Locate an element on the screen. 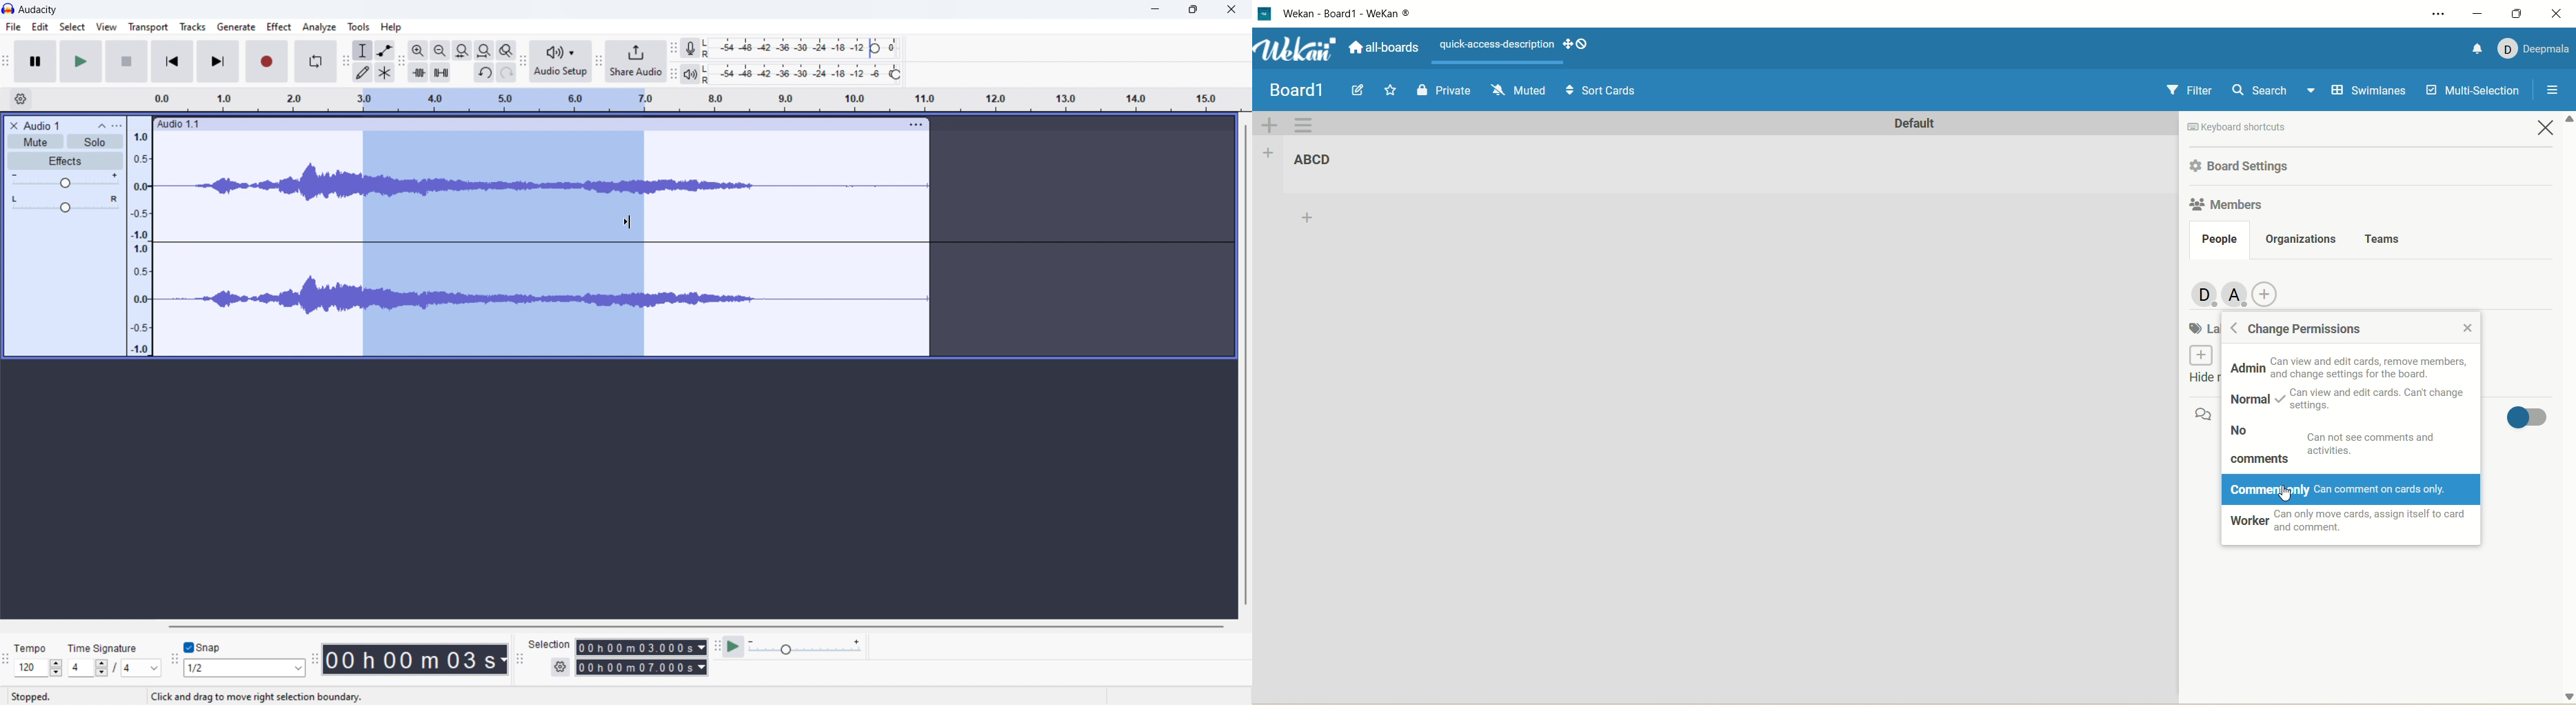 This screenshot has width=2576, height=728. share audio is located at coordinates (637, 62).